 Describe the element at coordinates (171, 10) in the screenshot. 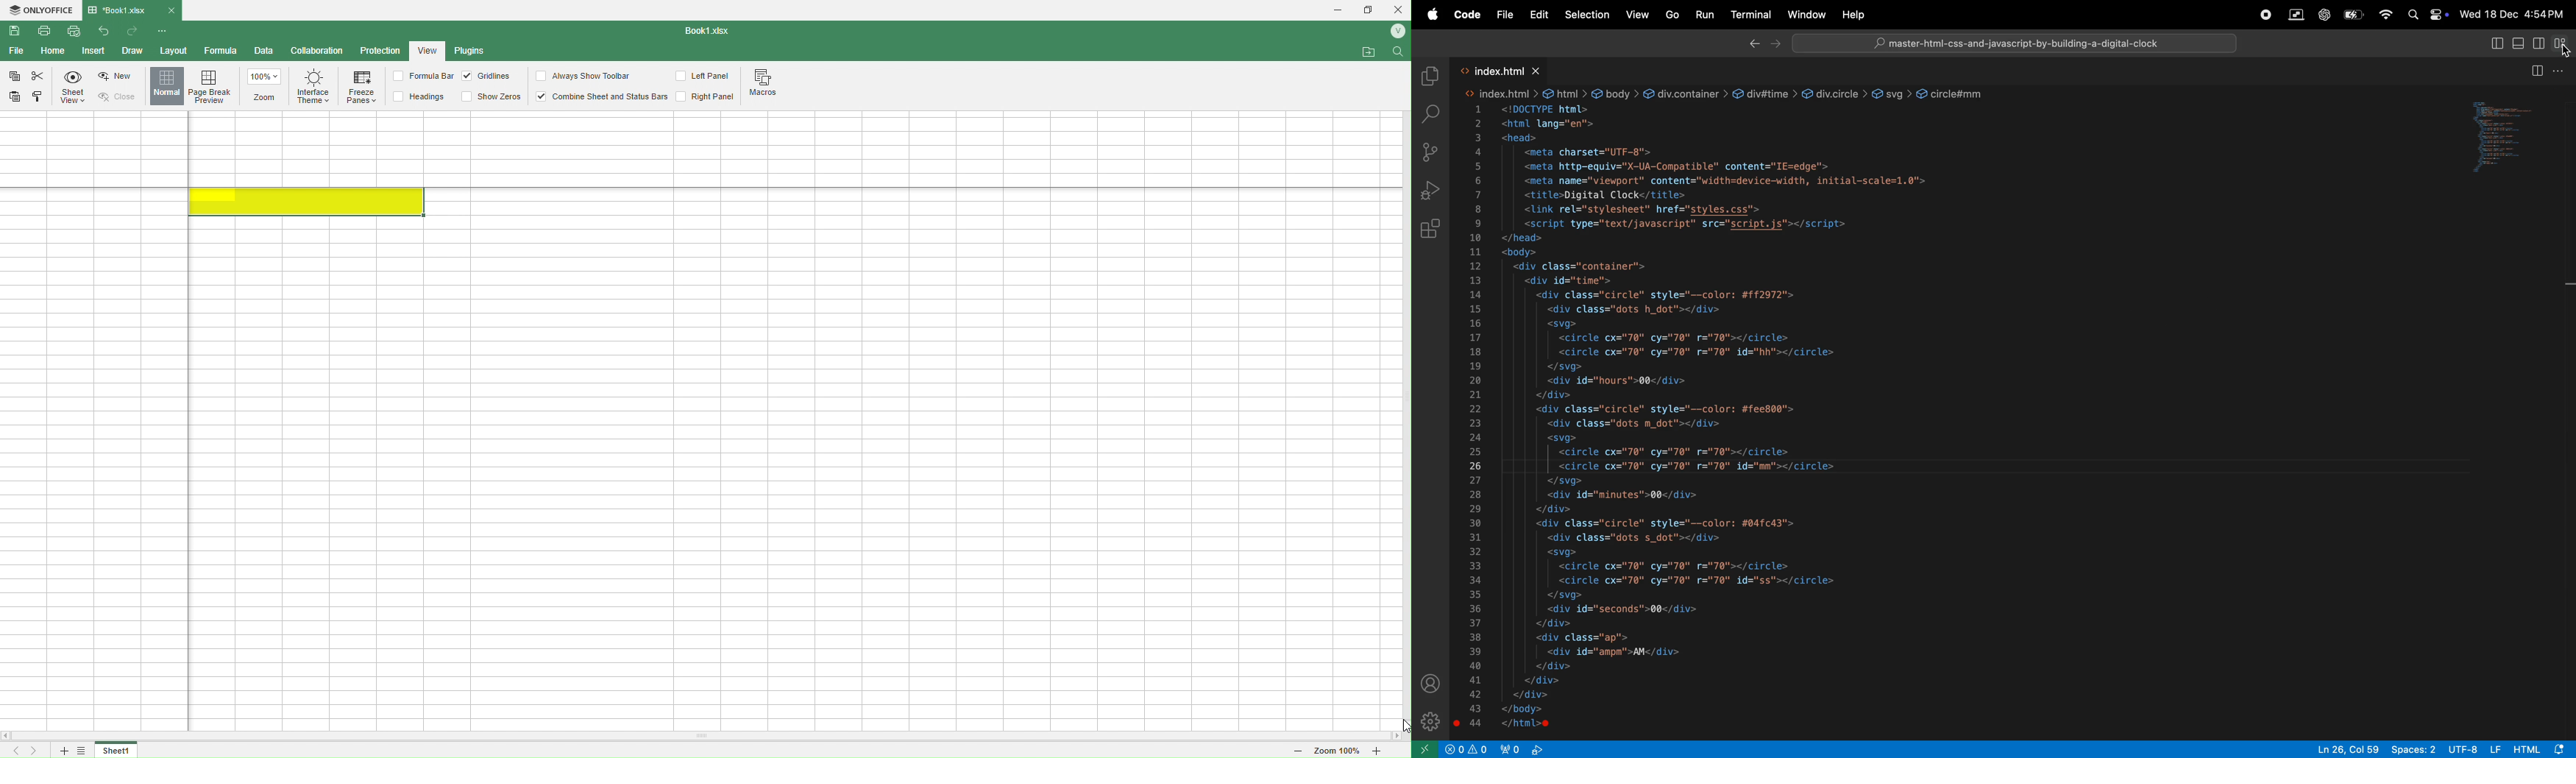

I see `Close` at that location.